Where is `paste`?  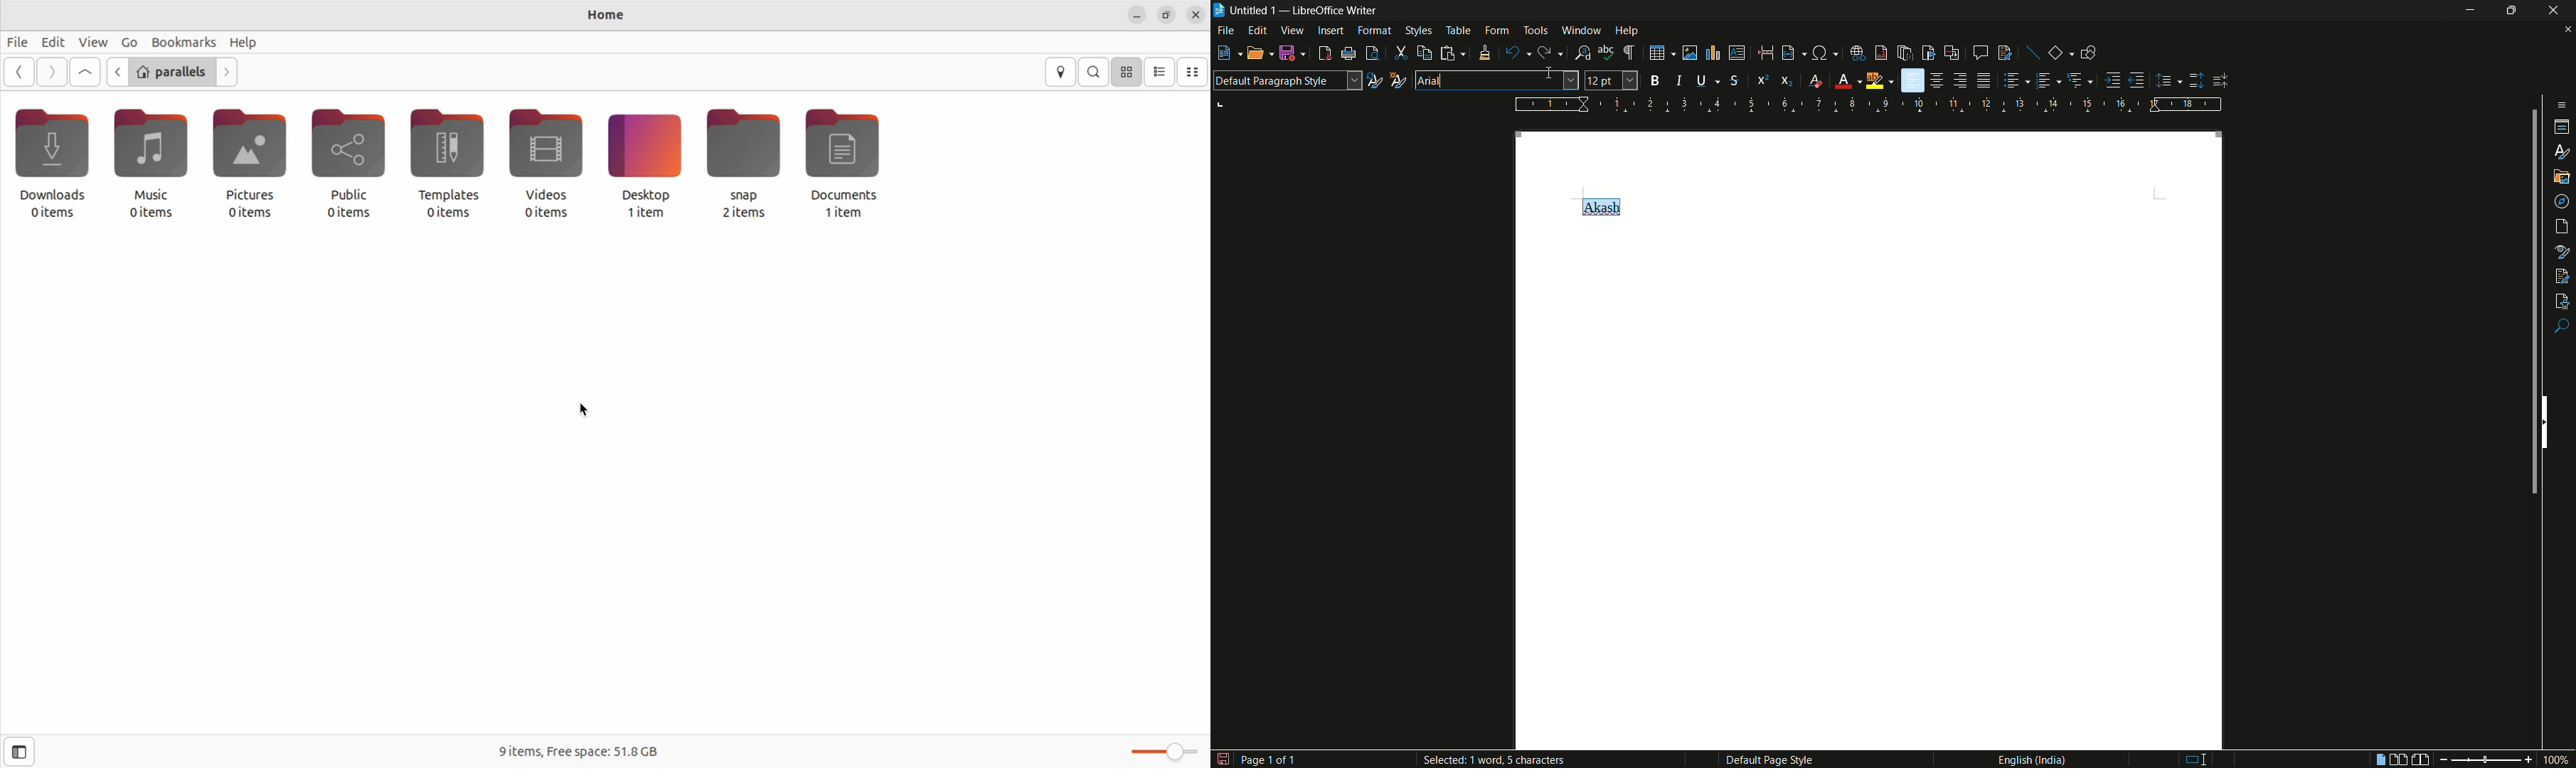
paste is located at coordinates (1452, 53).